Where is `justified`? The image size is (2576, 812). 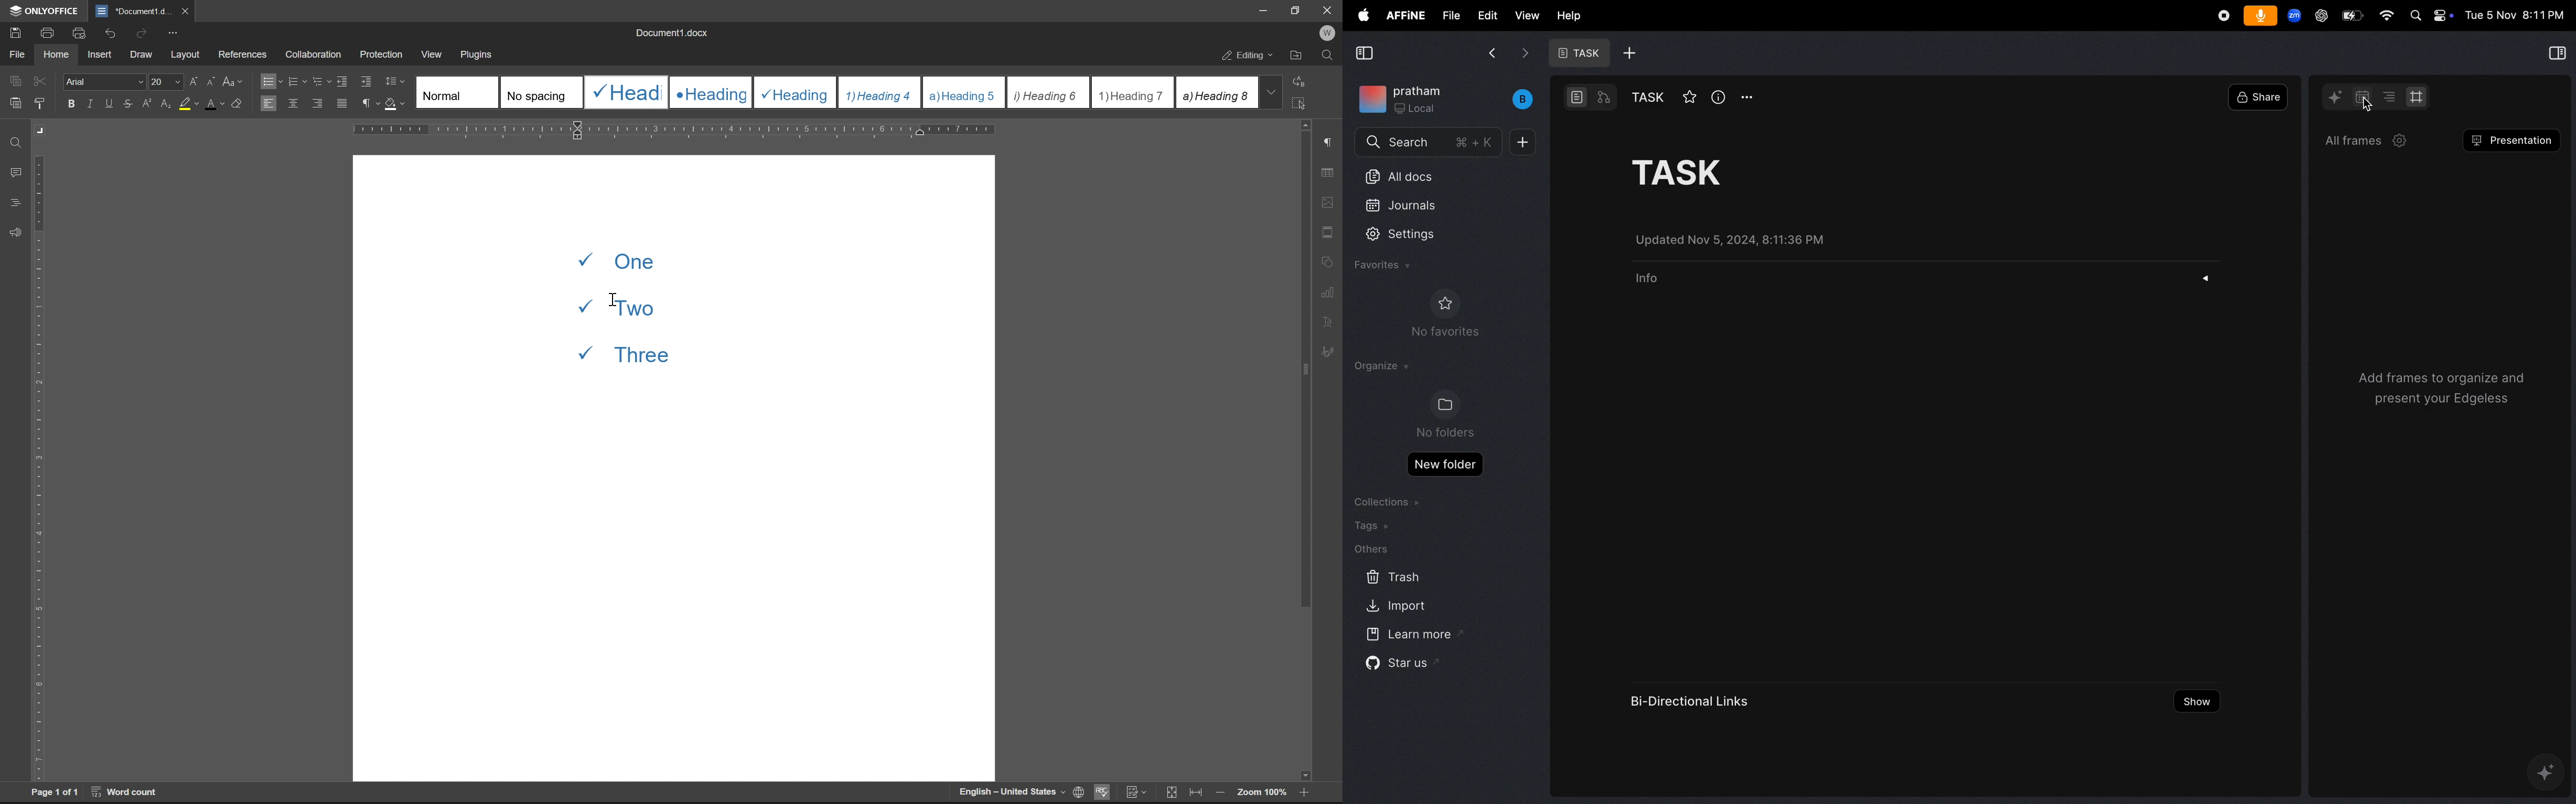
justified is located at coordinates (344, 103).